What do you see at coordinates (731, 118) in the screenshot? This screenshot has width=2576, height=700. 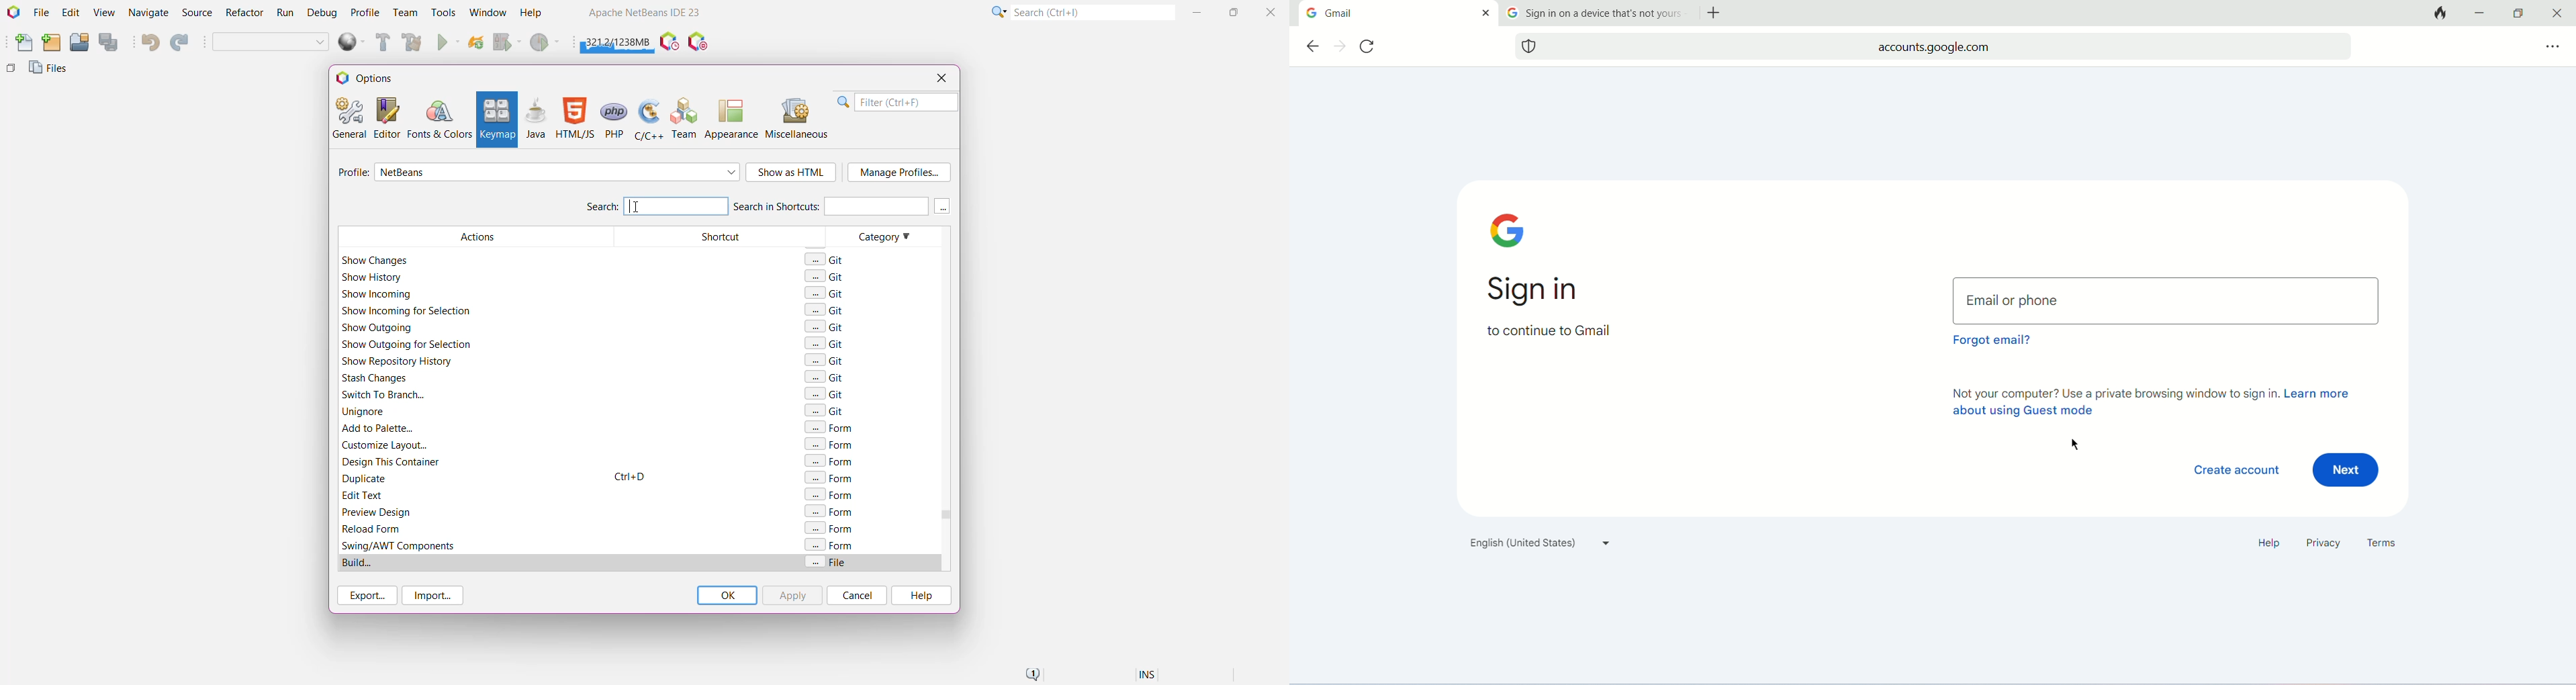 I see `Appearance` at bounding box center [731, 118].